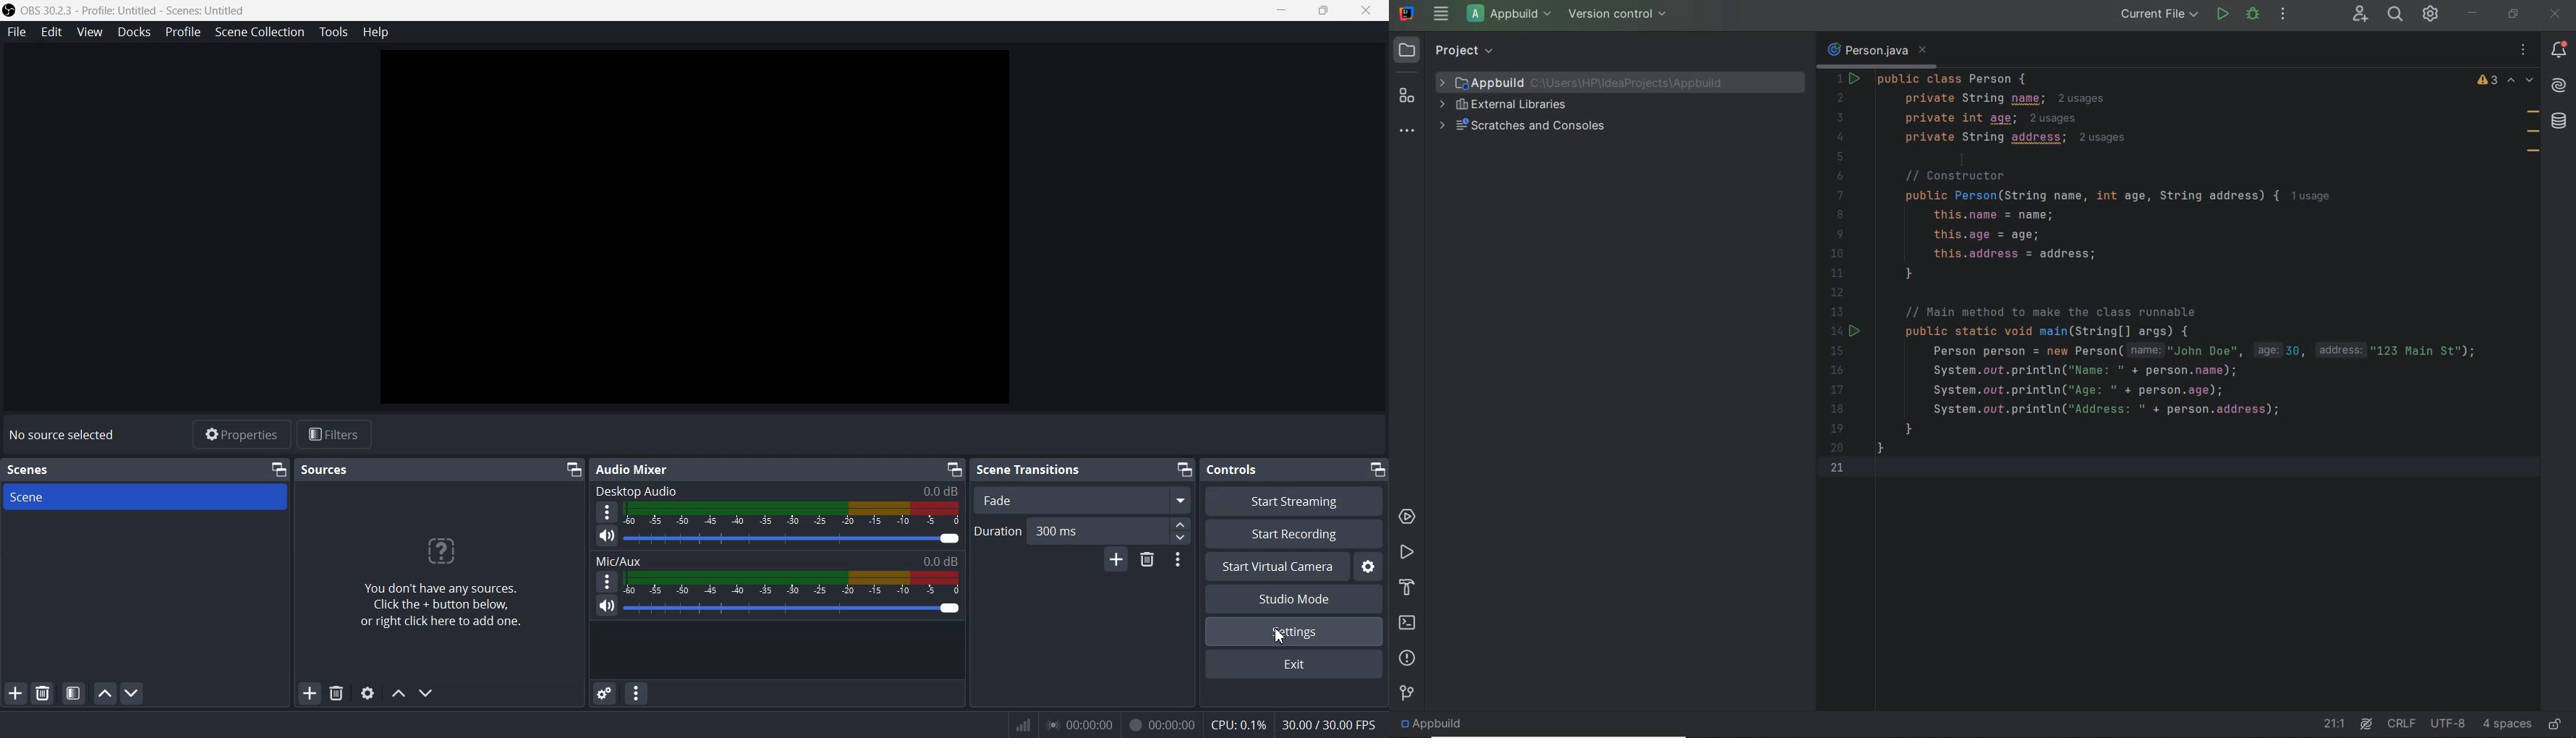 Image resolution: width=2576 pixels, height=756 pixels. Describe the element at coordinates (1280, 634) in the screenshot. I see `Cursor` at that location.